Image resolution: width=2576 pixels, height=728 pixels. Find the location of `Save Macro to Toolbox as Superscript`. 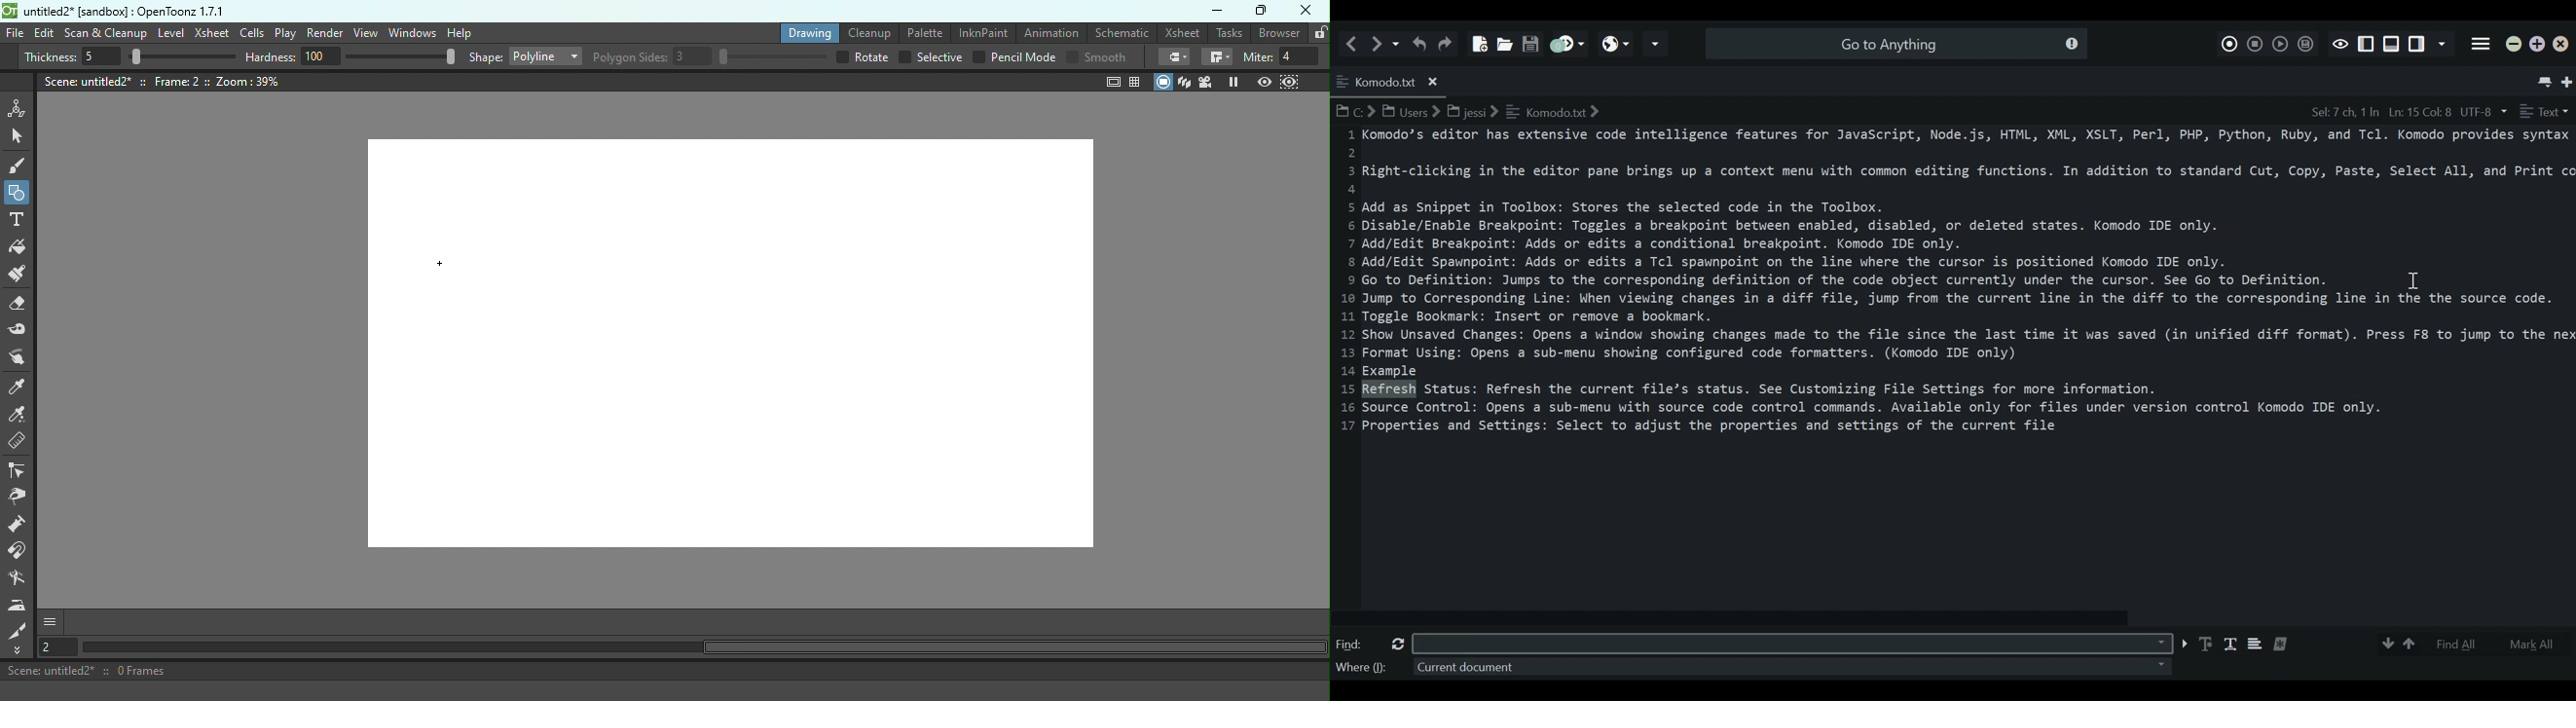

Save Macro to Toolbox as Superscript is located at coordinates (2304, 43).